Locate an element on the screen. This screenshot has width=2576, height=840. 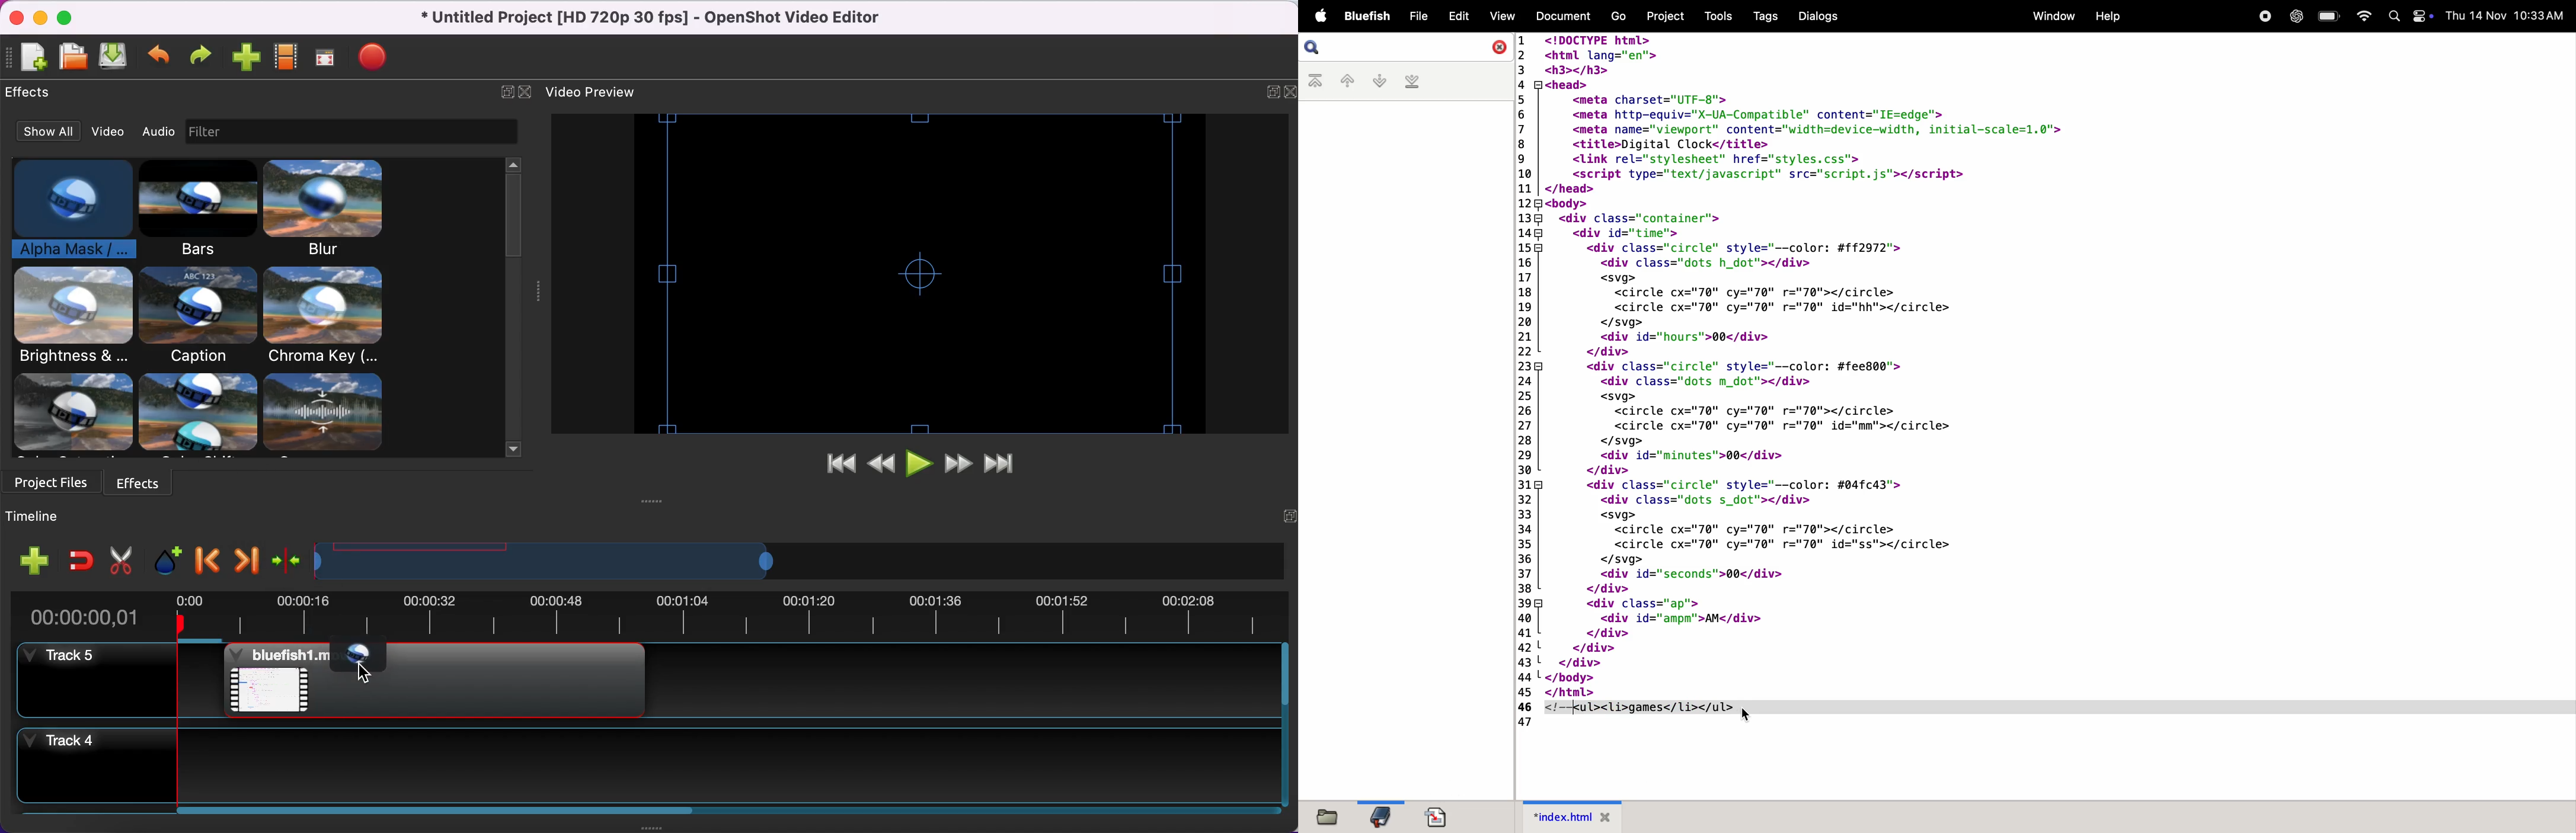
close is located at coordinates (1496, 48).